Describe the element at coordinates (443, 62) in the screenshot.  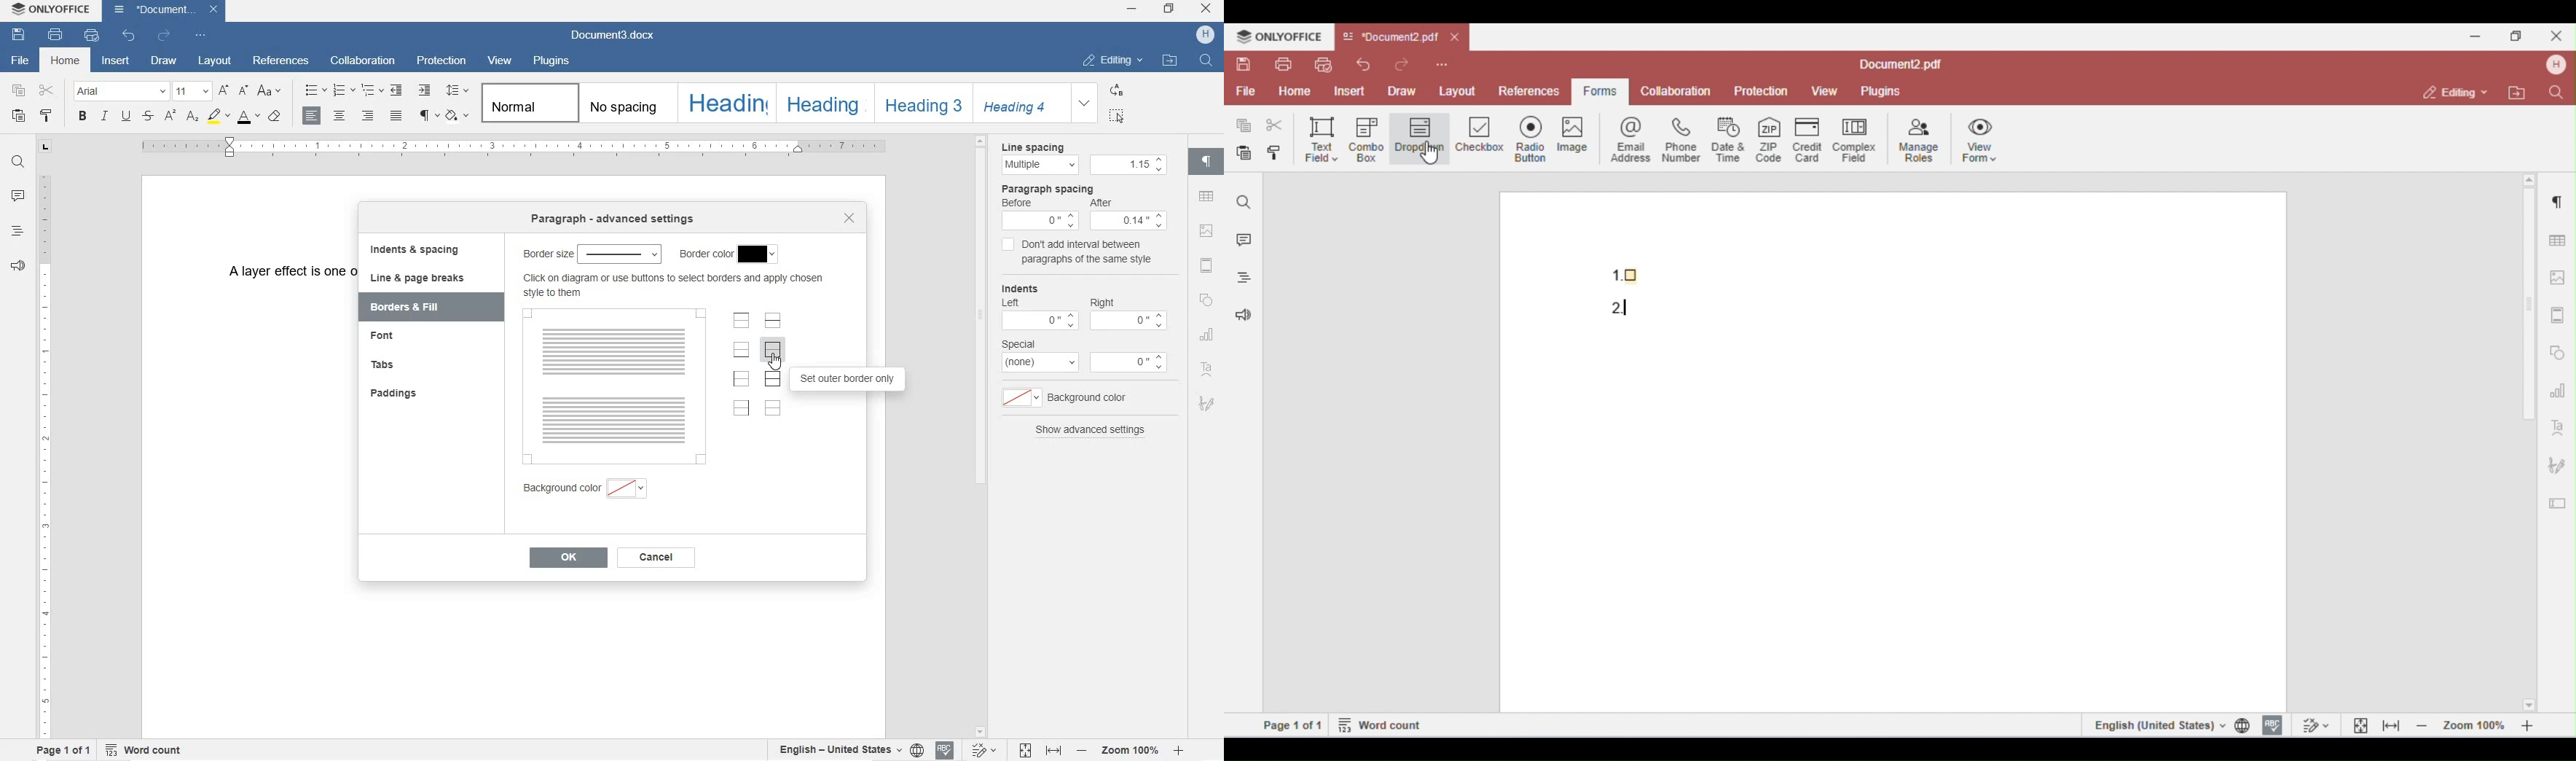
I see `PROTECTION` at that location.